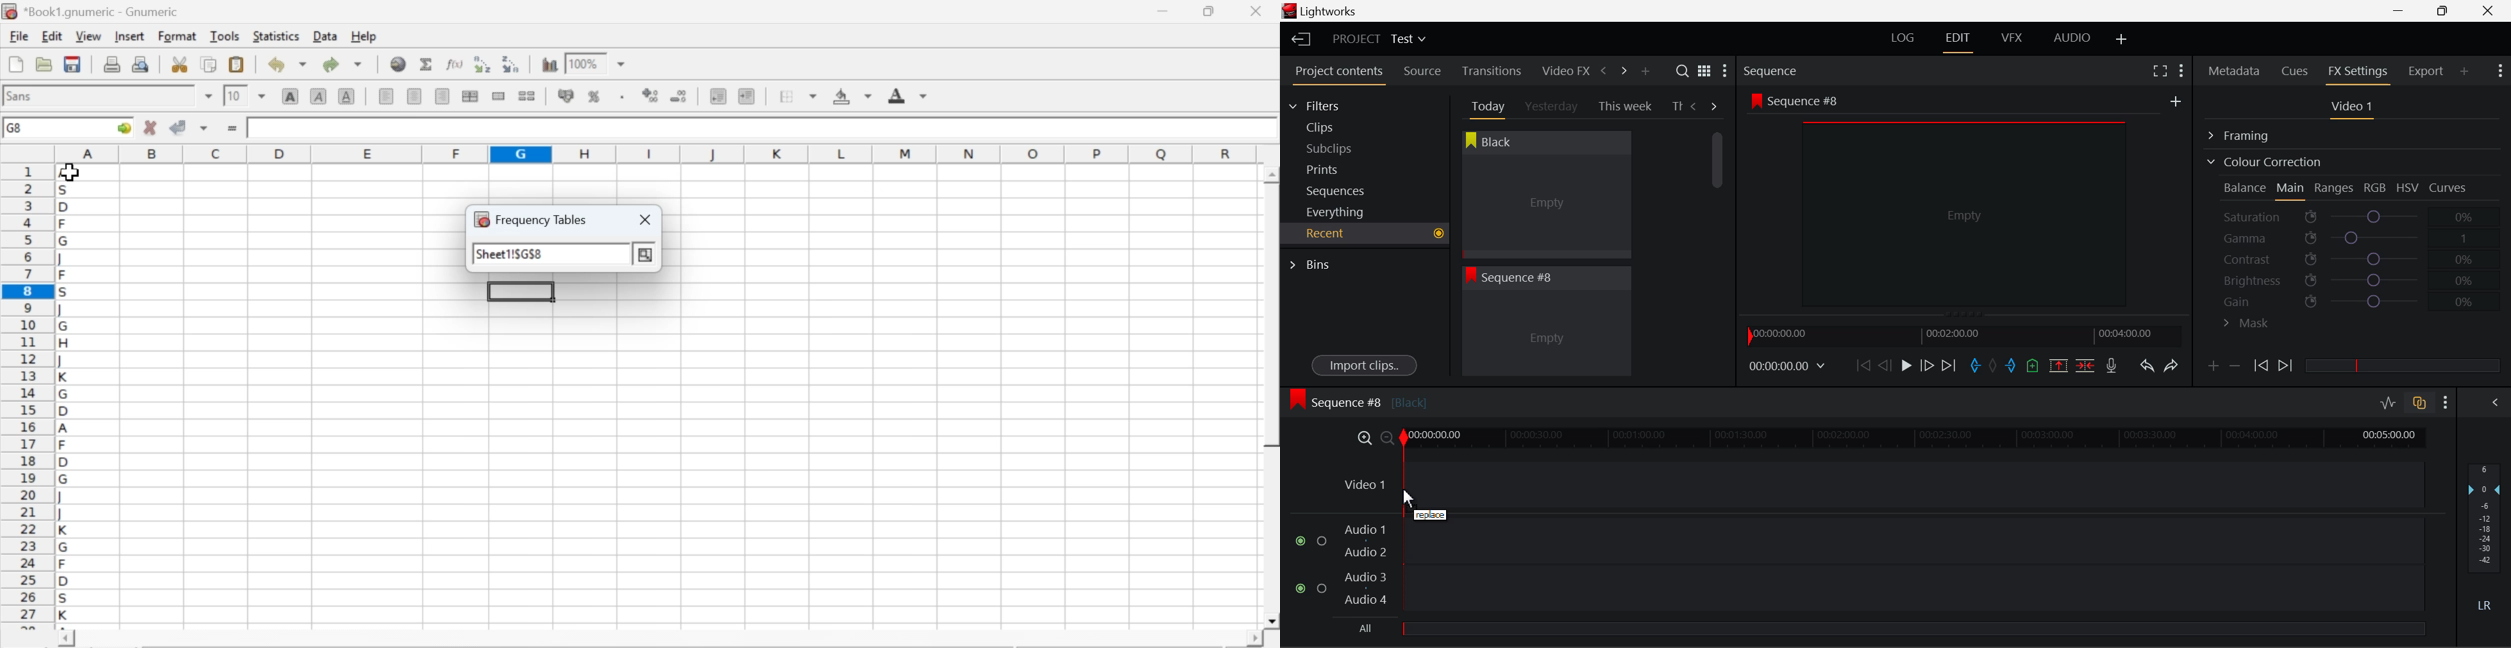 This screenshot has height=672, width=2520. What do you see at coordinates (2409, 187) in the screenshot?
I see `HSV` at bounding box center [2409, 187].